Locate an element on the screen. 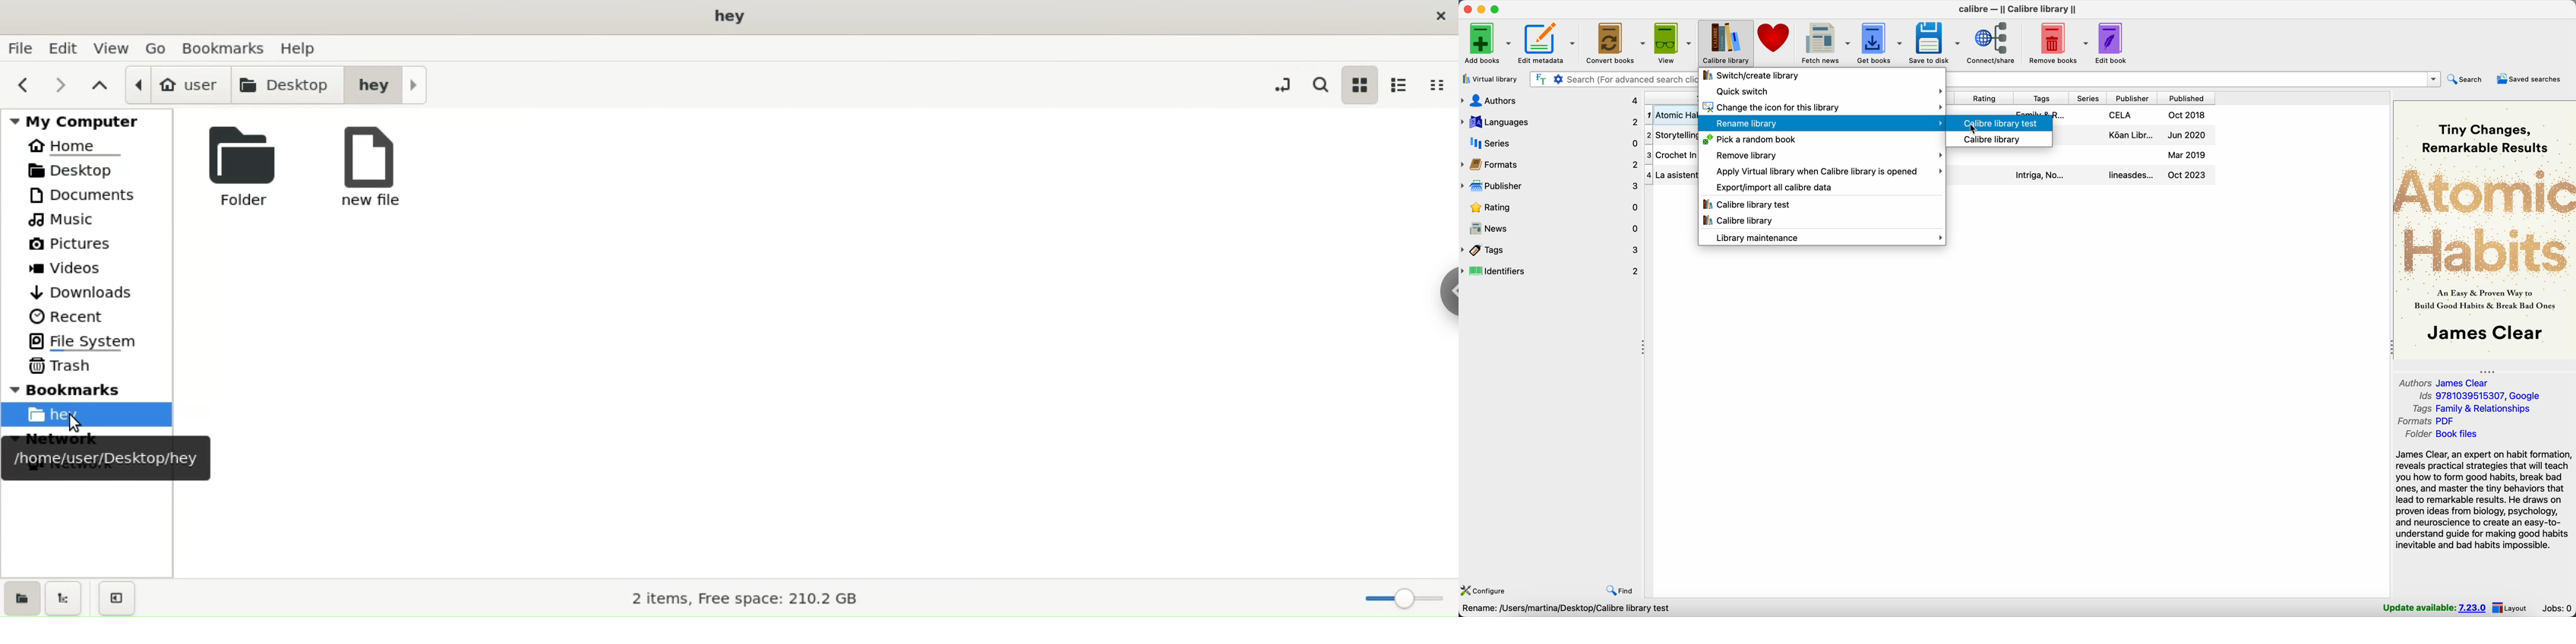  library maintenance is located at coordinates (1825, 238).